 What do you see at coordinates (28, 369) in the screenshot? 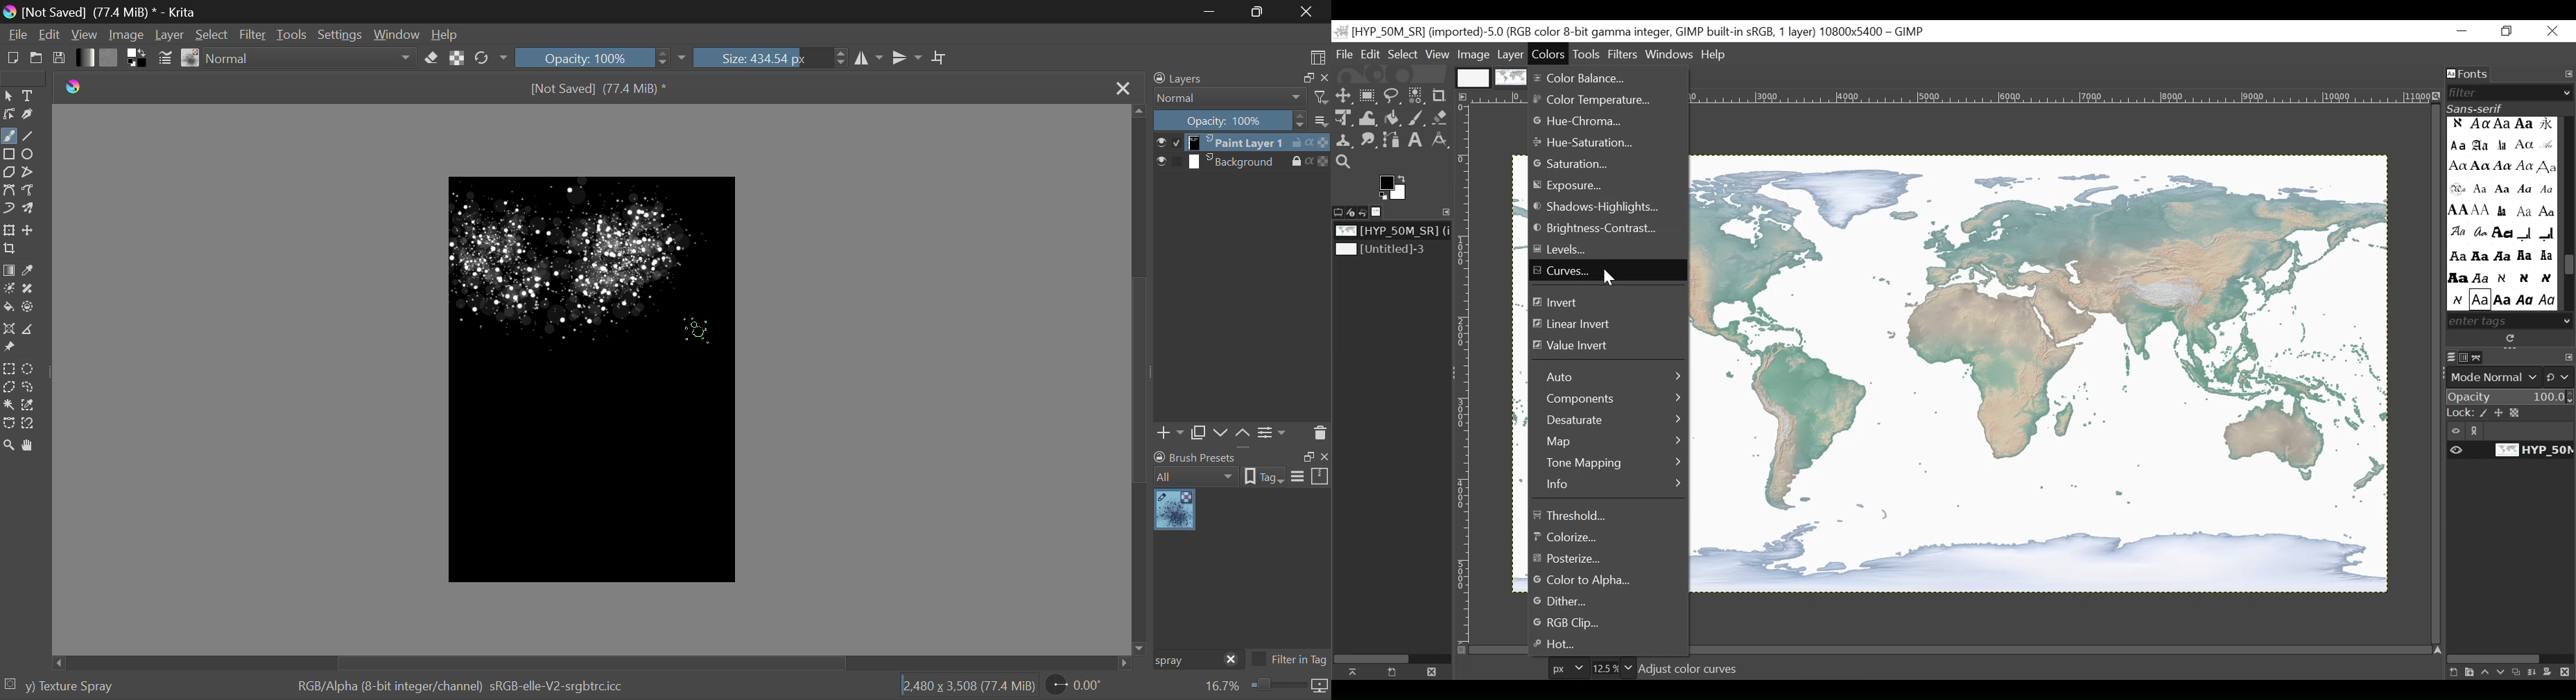
I see `Circular Selection` at bounding box center [28, 369].